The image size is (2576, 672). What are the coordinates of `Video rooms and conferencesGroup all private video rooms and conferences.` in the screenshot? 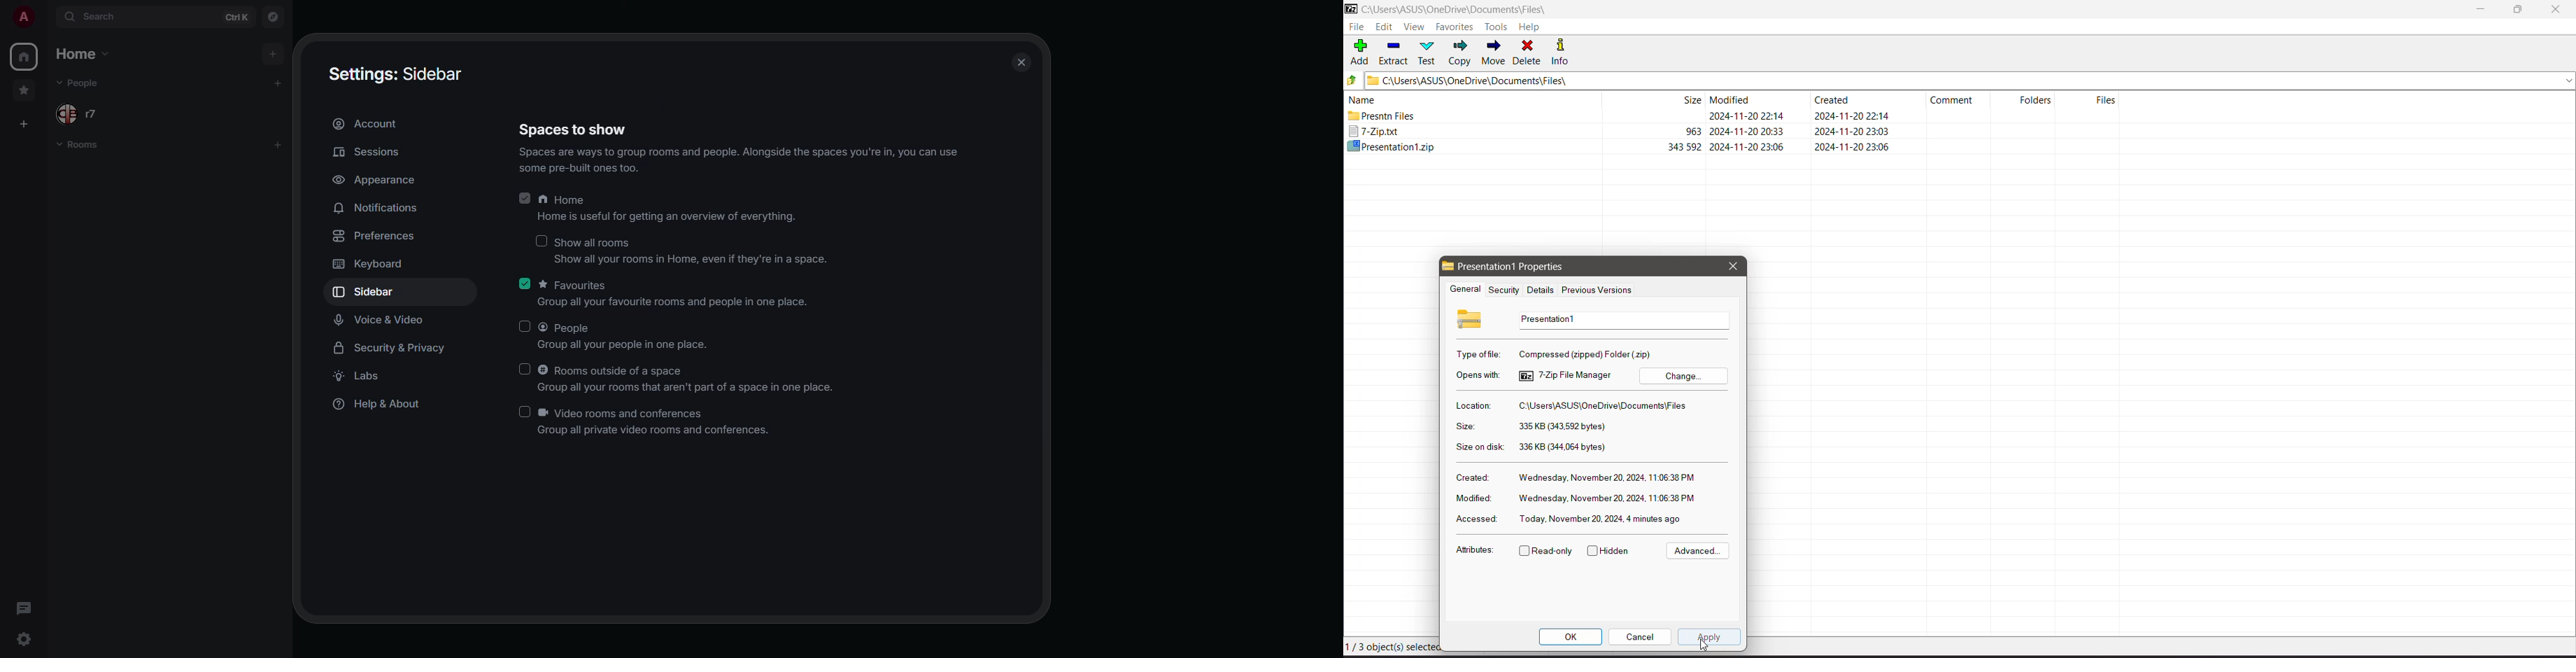 It's located at (656, 423).